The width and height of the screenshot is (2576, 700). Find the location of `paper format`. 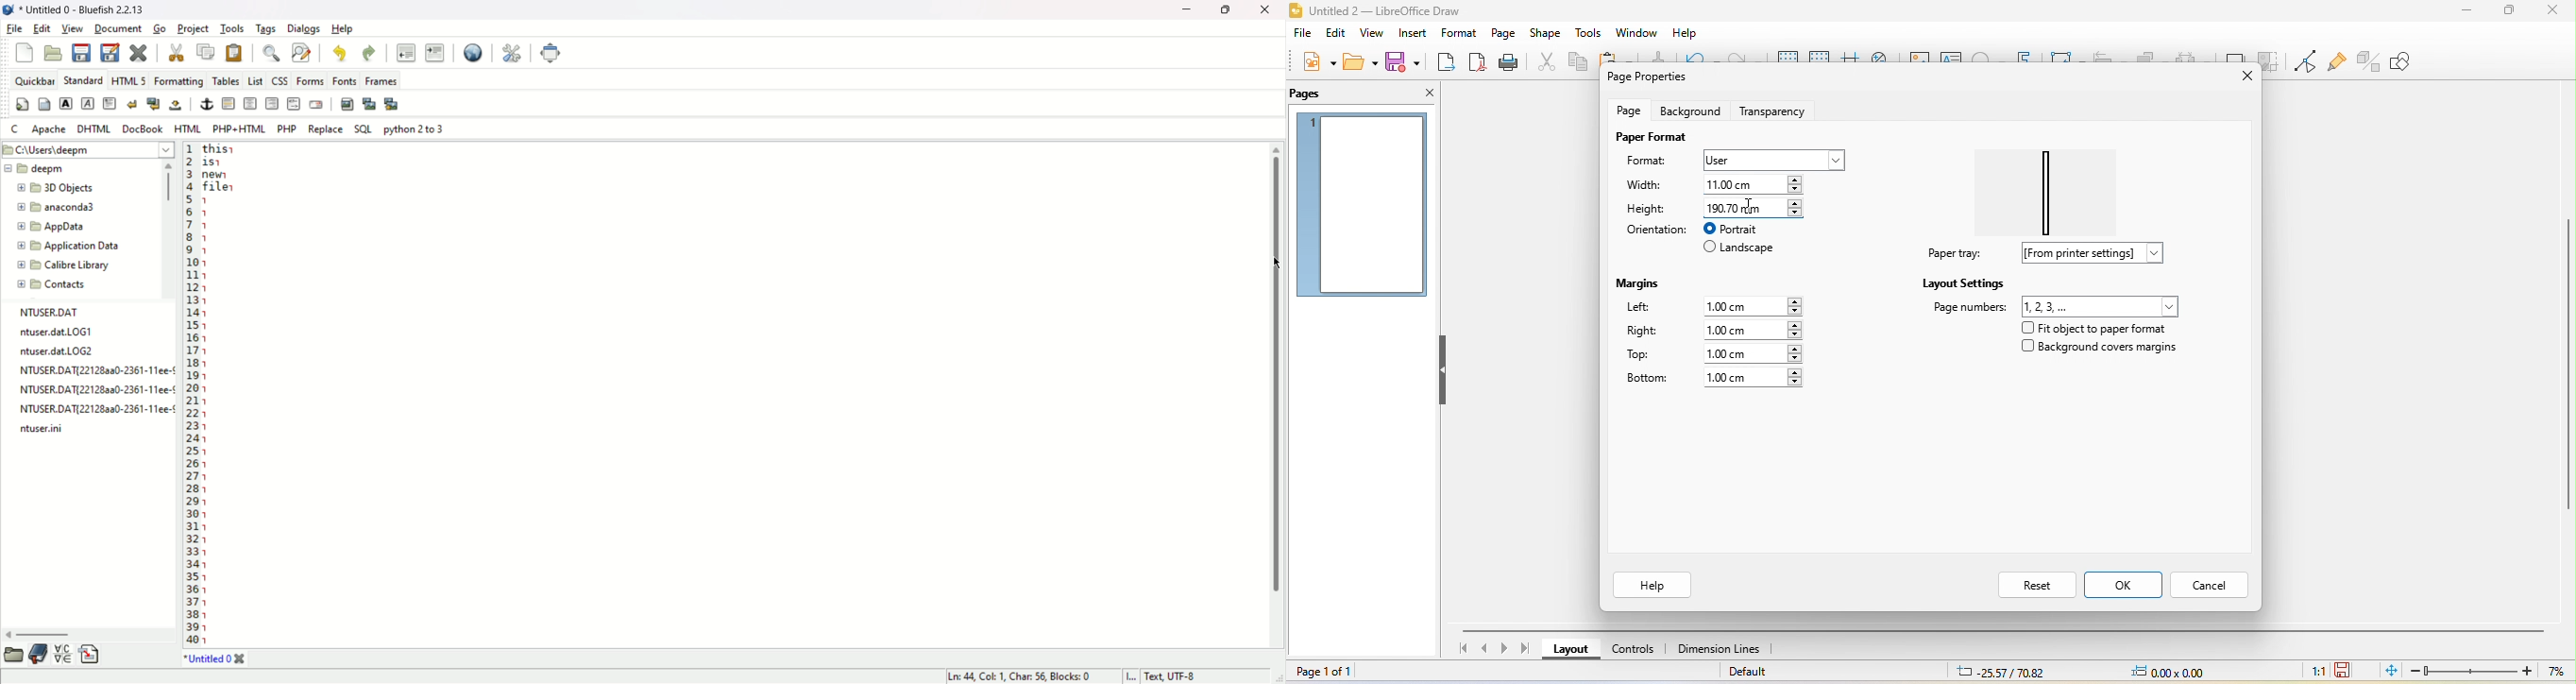

paper format is located at coordinates (1651, 137).